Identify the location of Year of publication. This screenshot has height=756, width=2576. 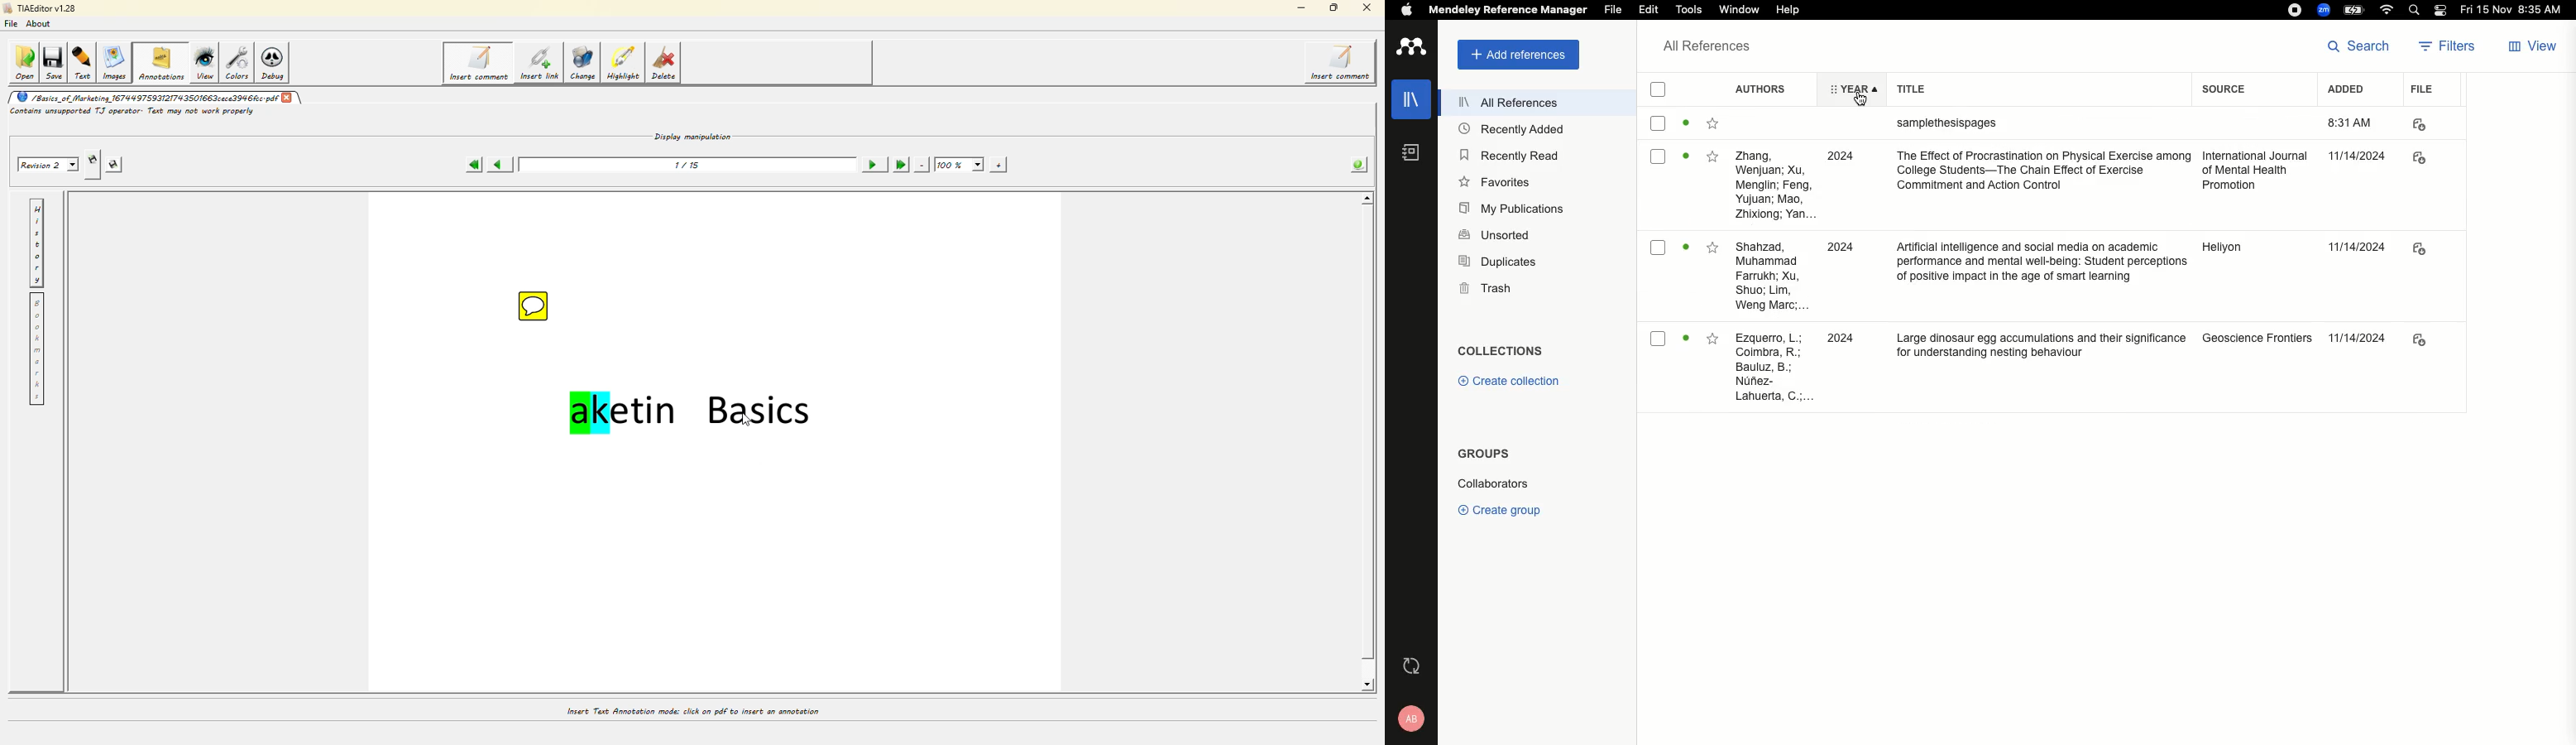
(1846, 87).